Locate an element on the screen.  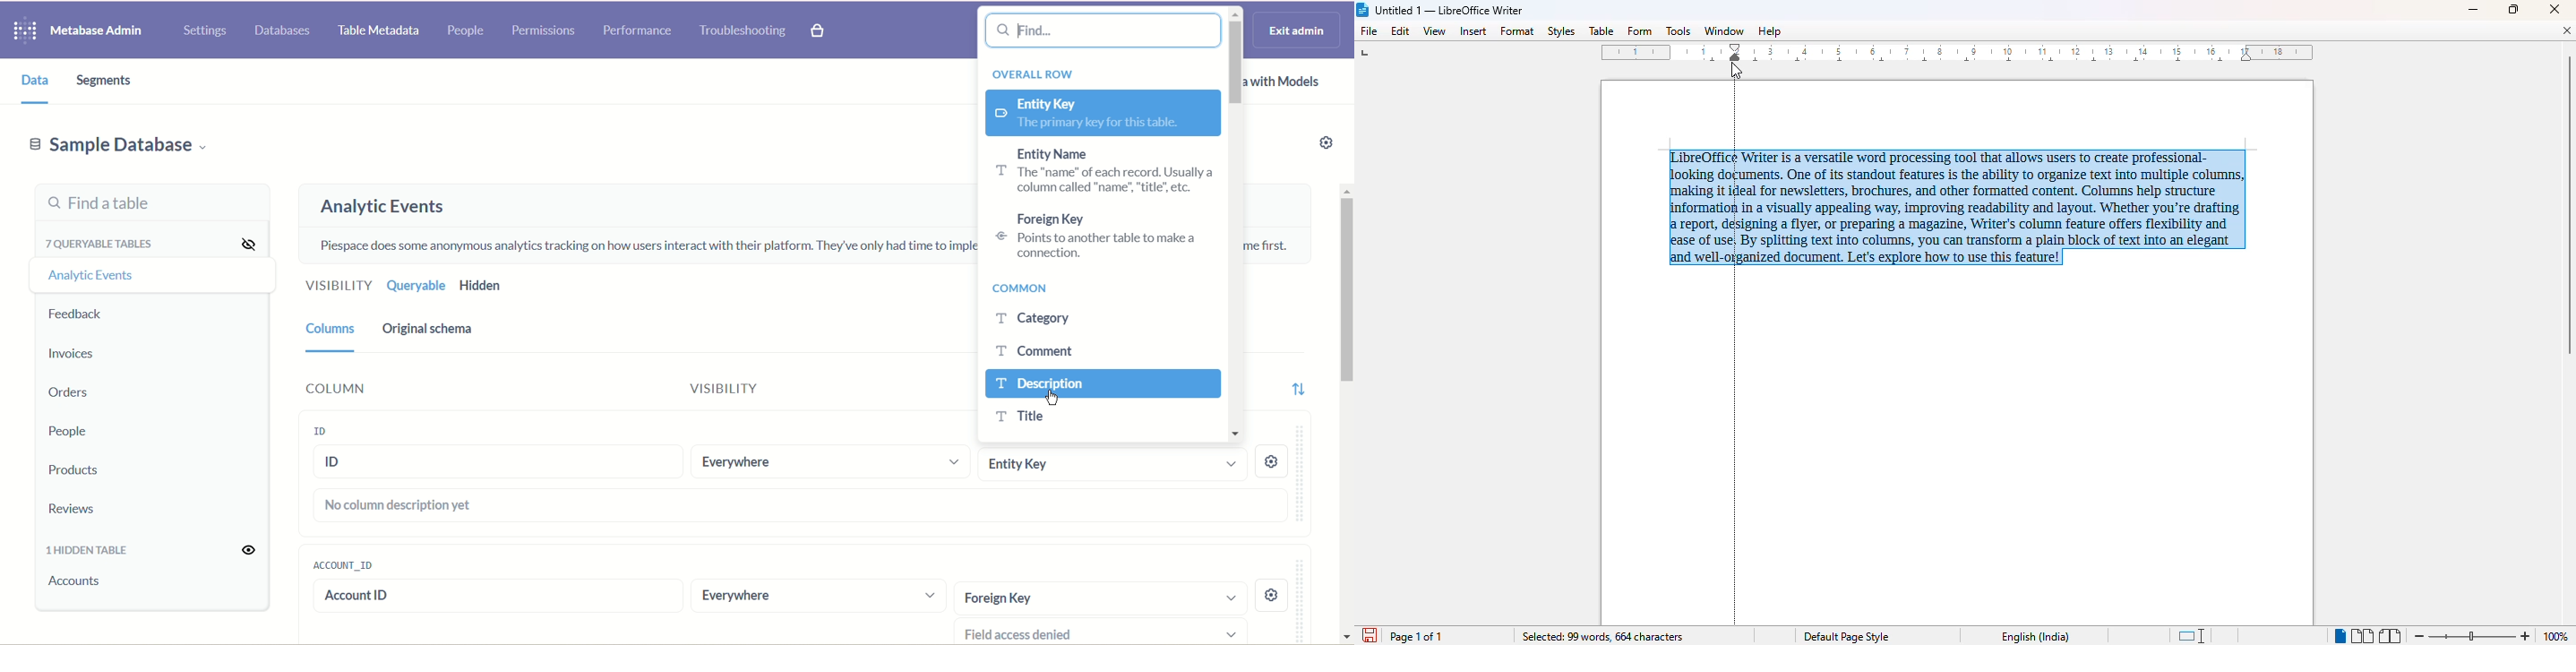
queryable tables is located at coordinates (104, 241).